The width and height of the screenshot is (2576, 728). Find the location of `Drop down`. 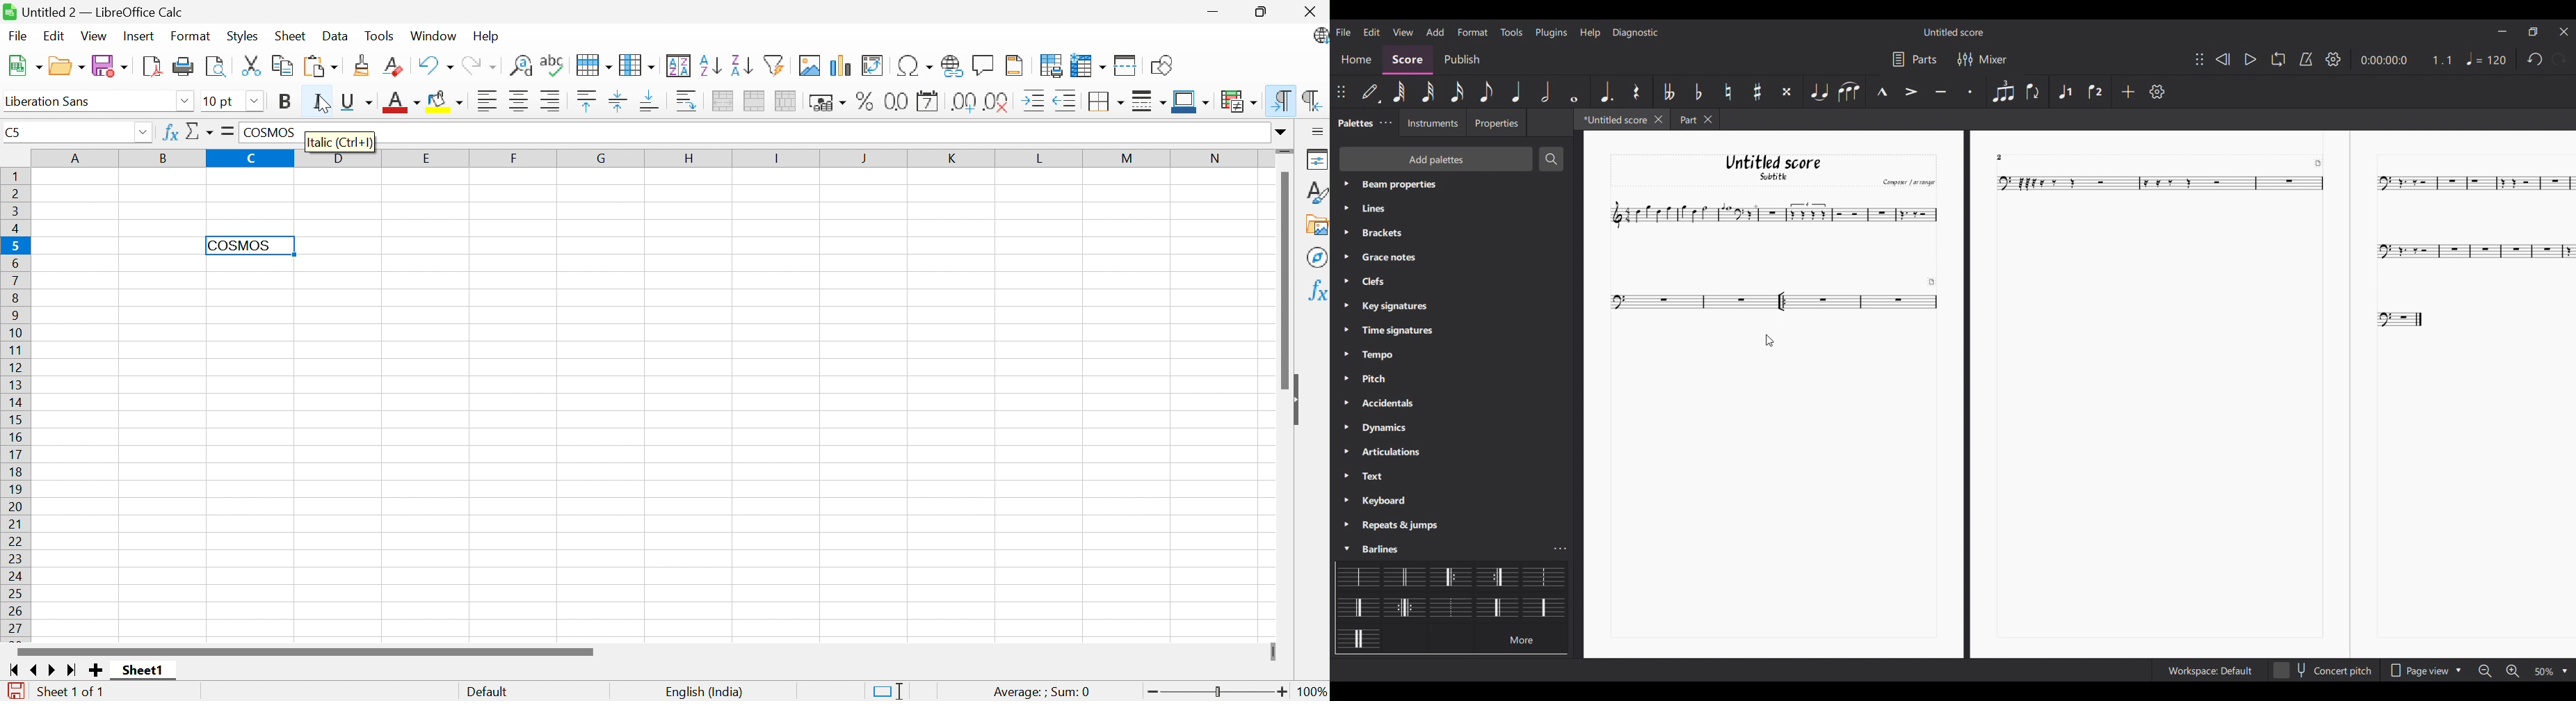

Drop down is located at coordinates (257, 102).